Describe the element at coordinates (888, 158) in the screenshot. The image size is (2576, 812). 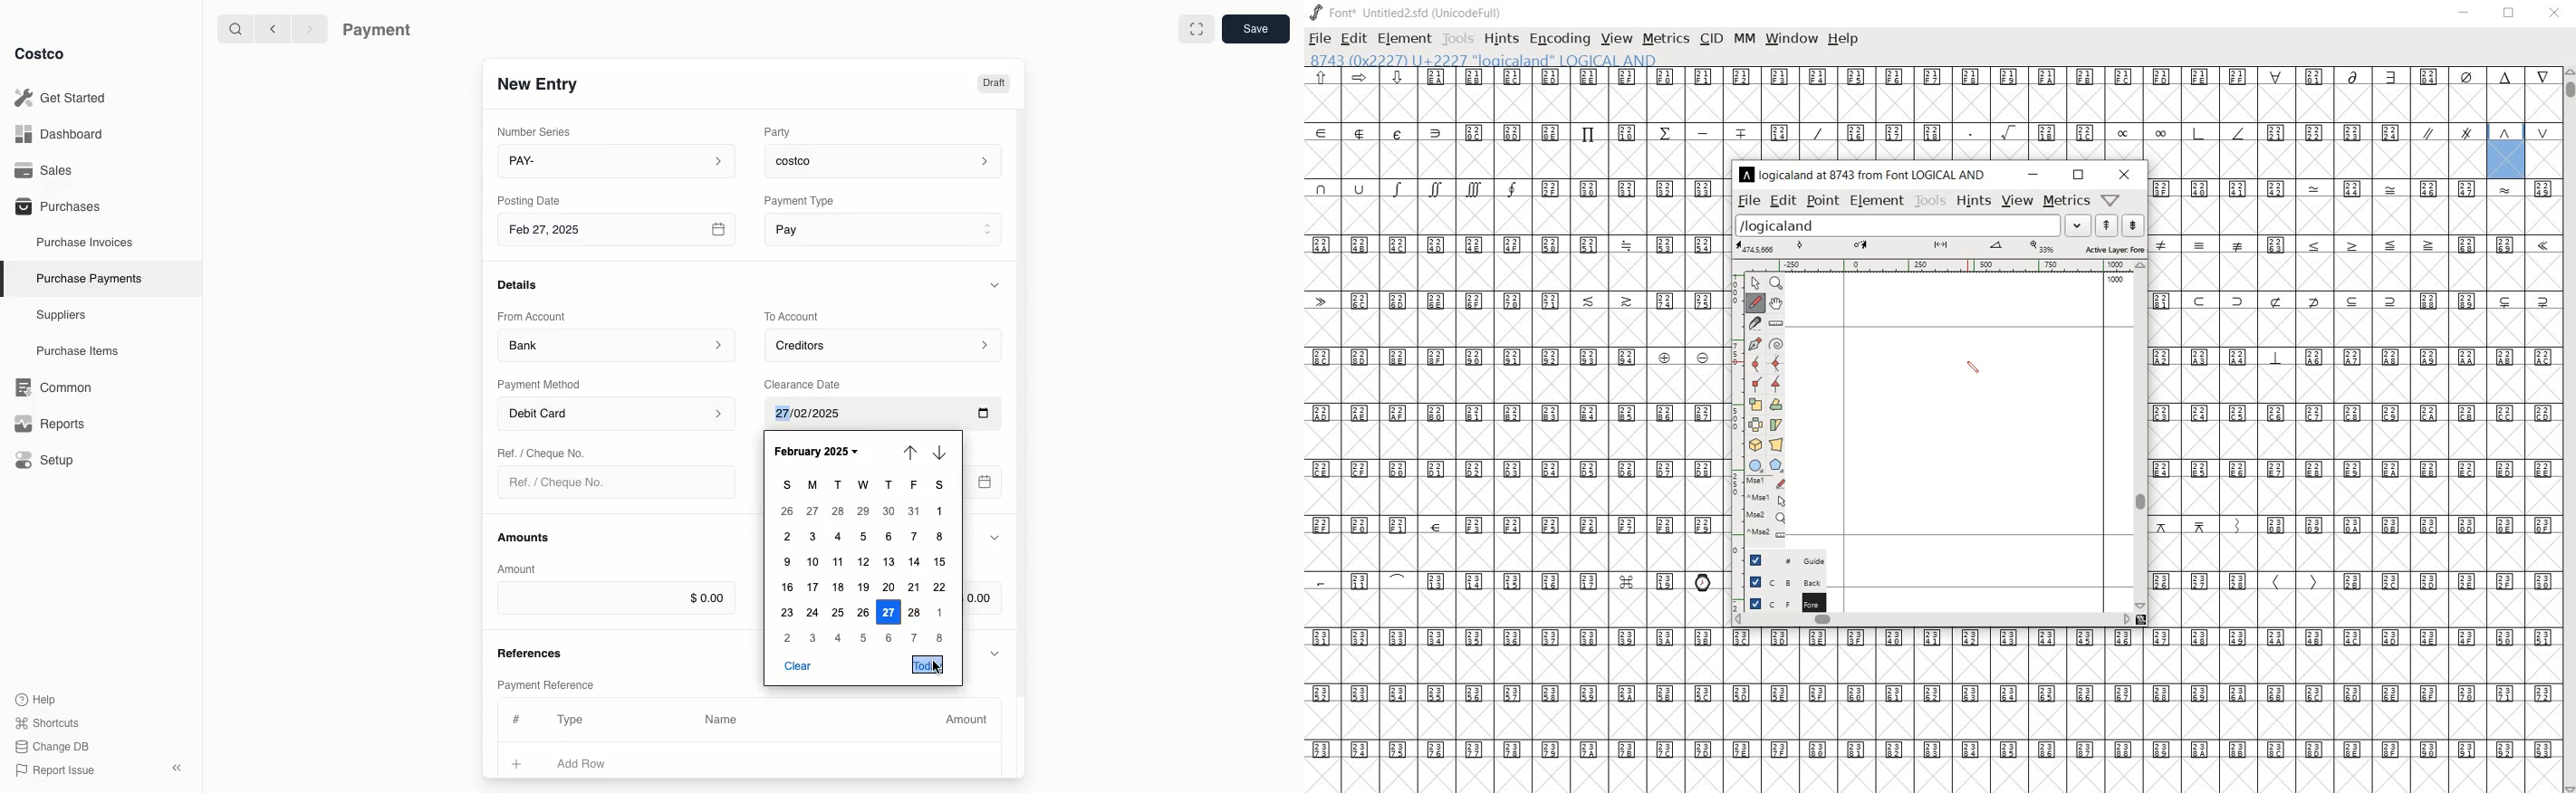
I see `costco` at that location.